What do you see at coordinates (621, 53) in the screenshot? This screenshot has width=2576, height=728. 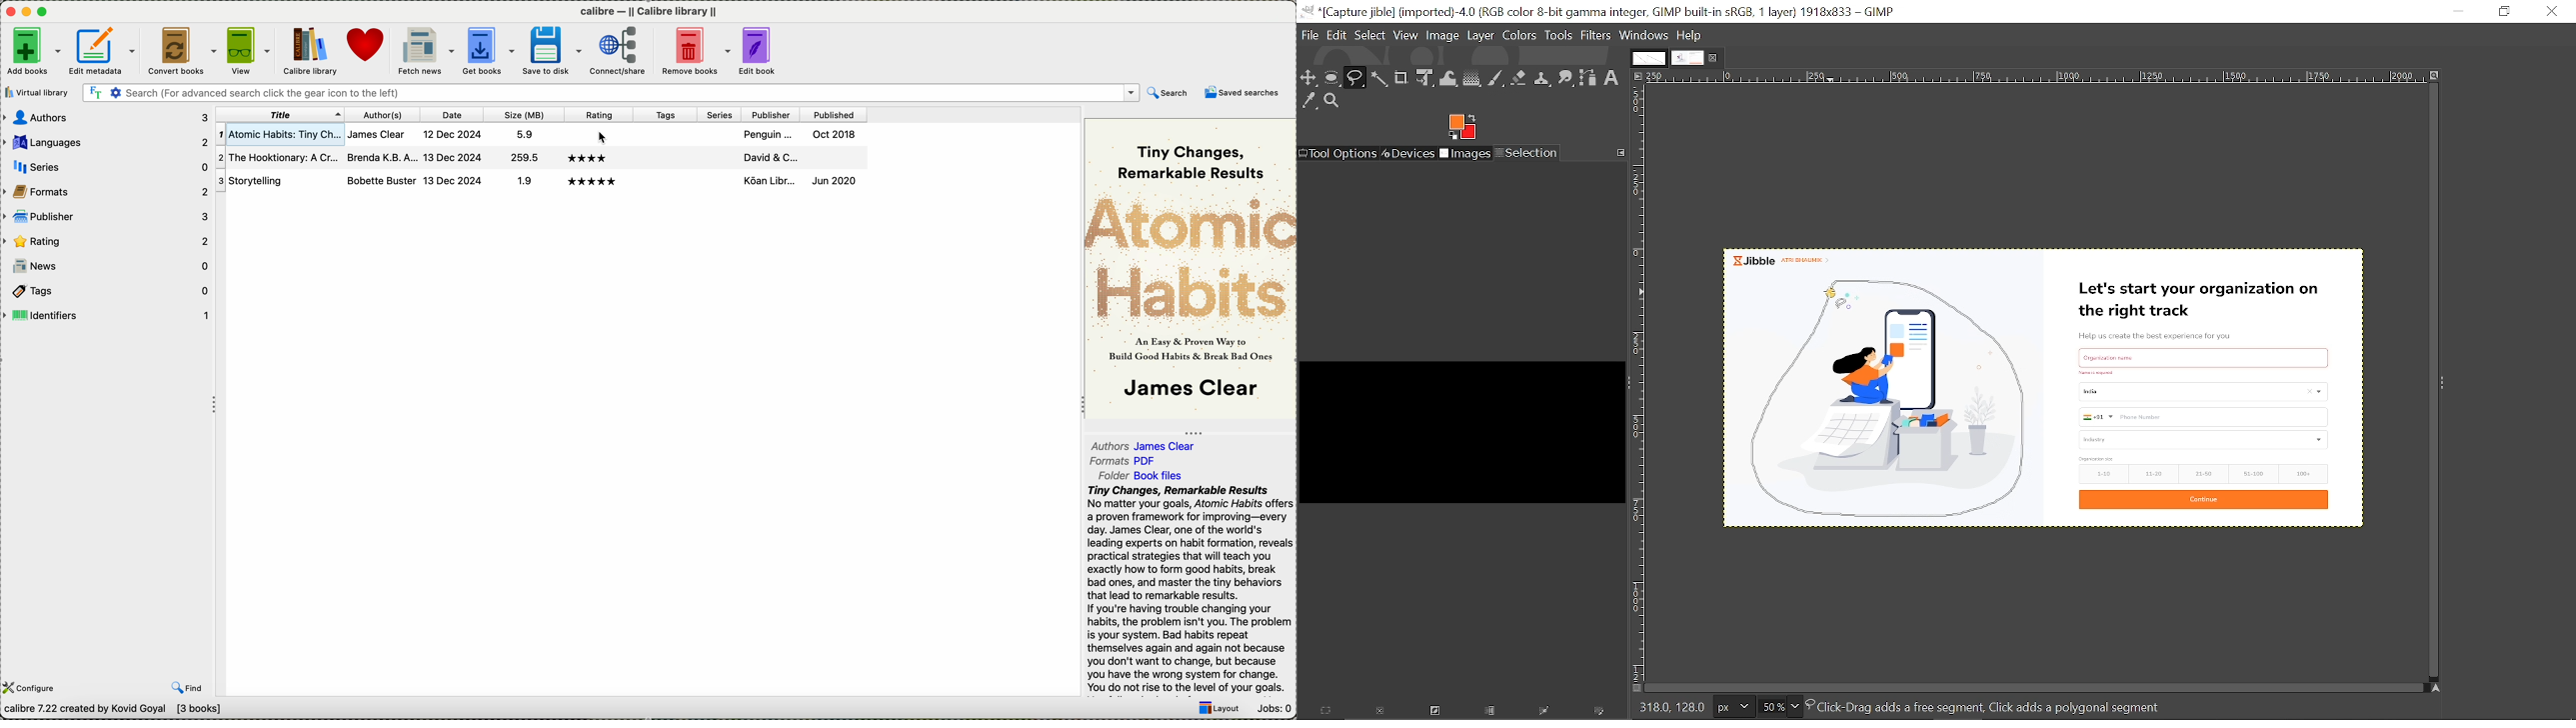 I see `connect/share` at bounding box center [621, 53].